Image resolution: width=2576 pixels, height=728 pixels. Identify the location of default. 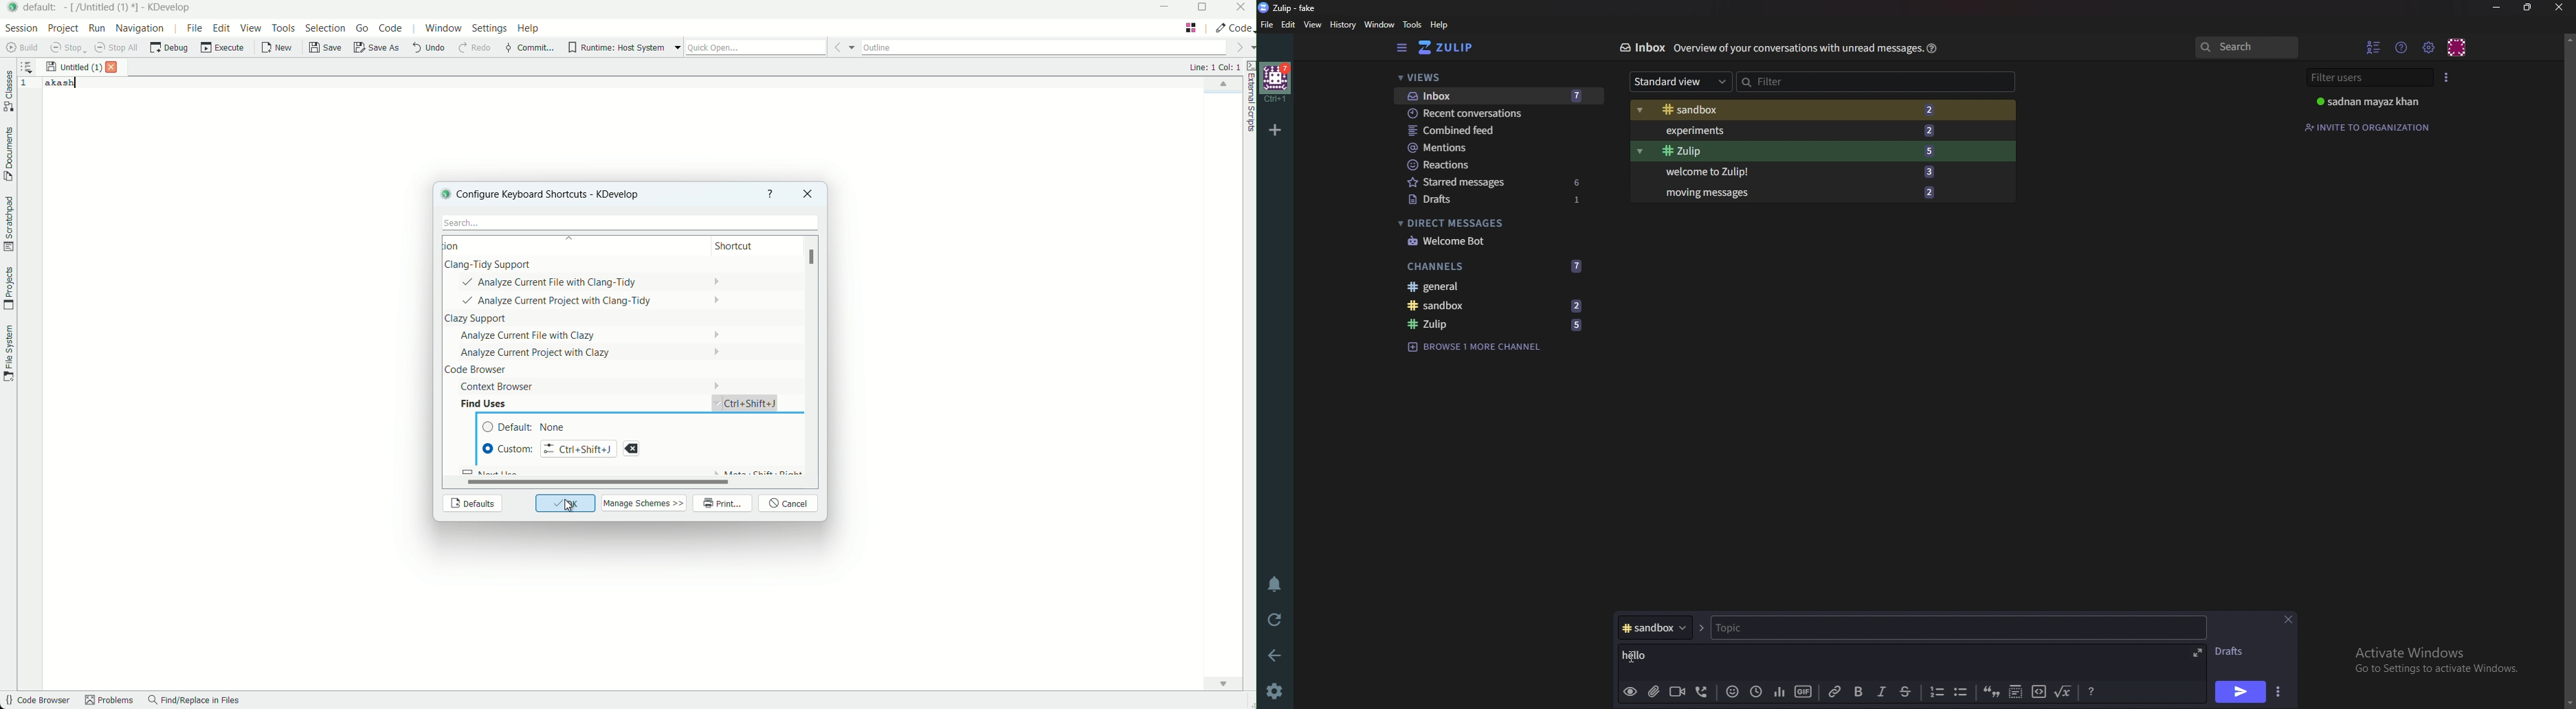
(43, 7).